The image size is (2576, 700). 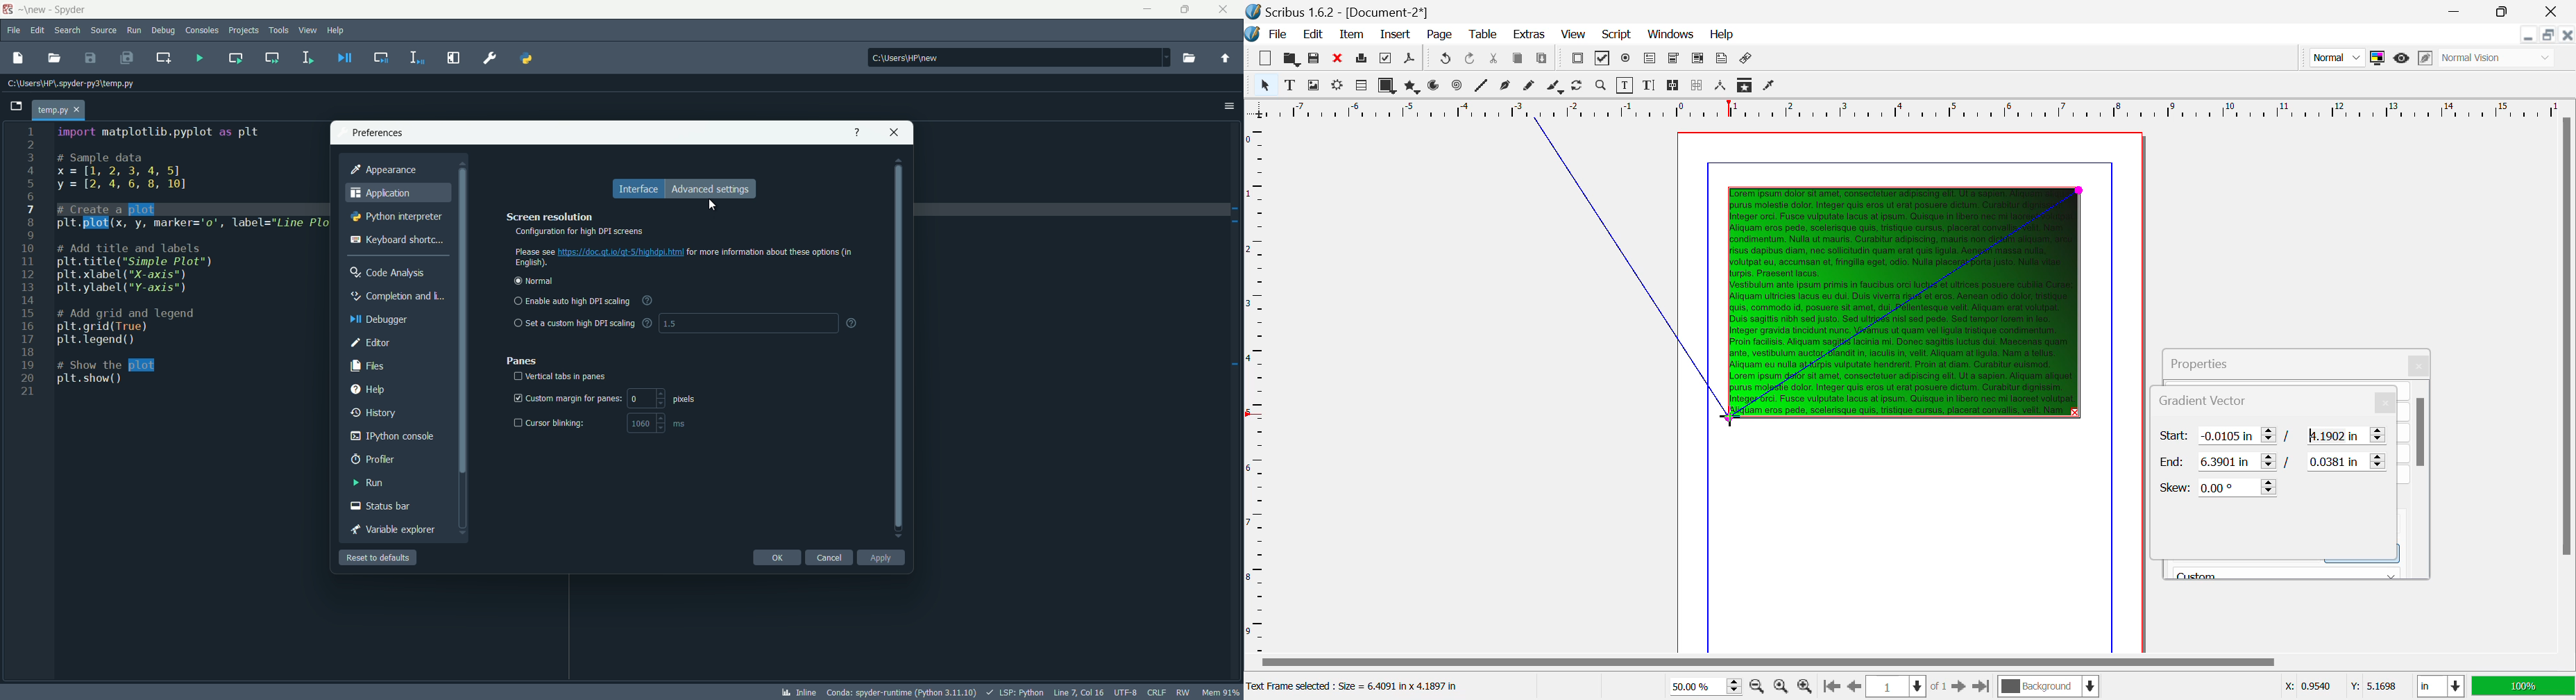 I want to click on cursor blinking, so click(x=558, y=423).